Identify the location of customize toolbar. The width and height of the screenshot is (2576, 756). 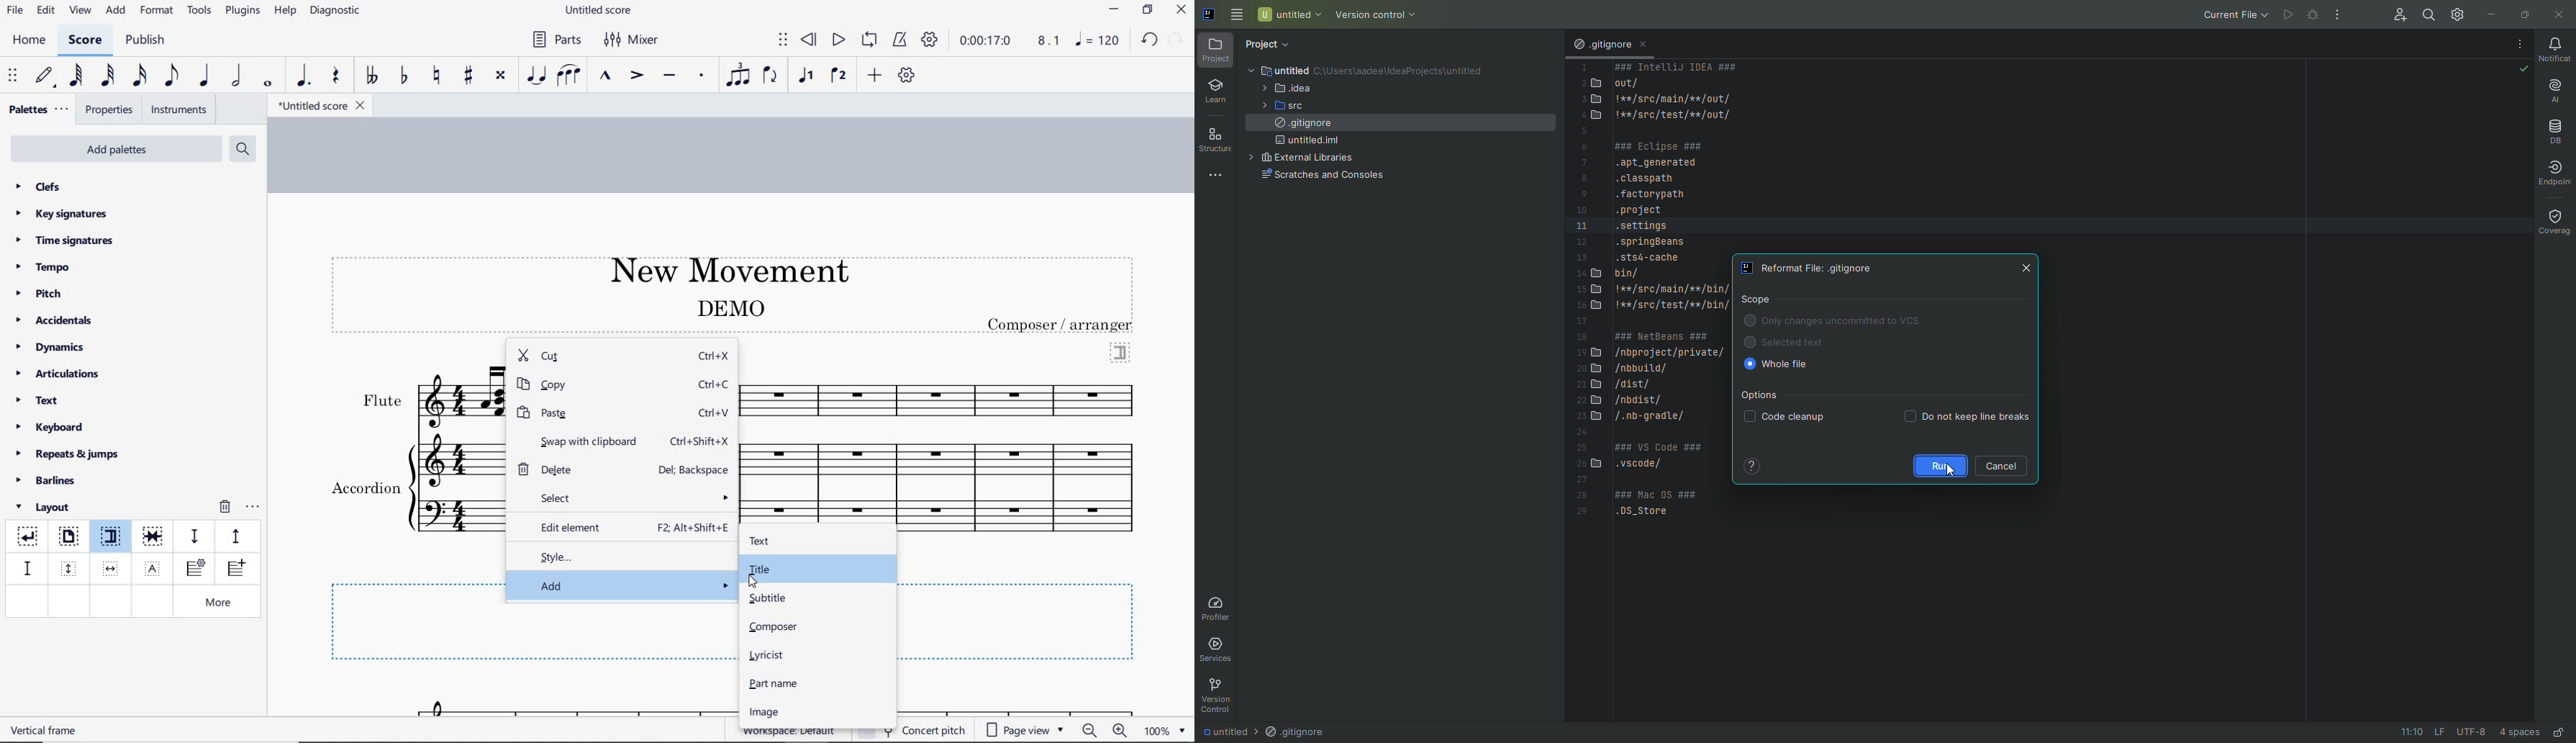
(908, 76).